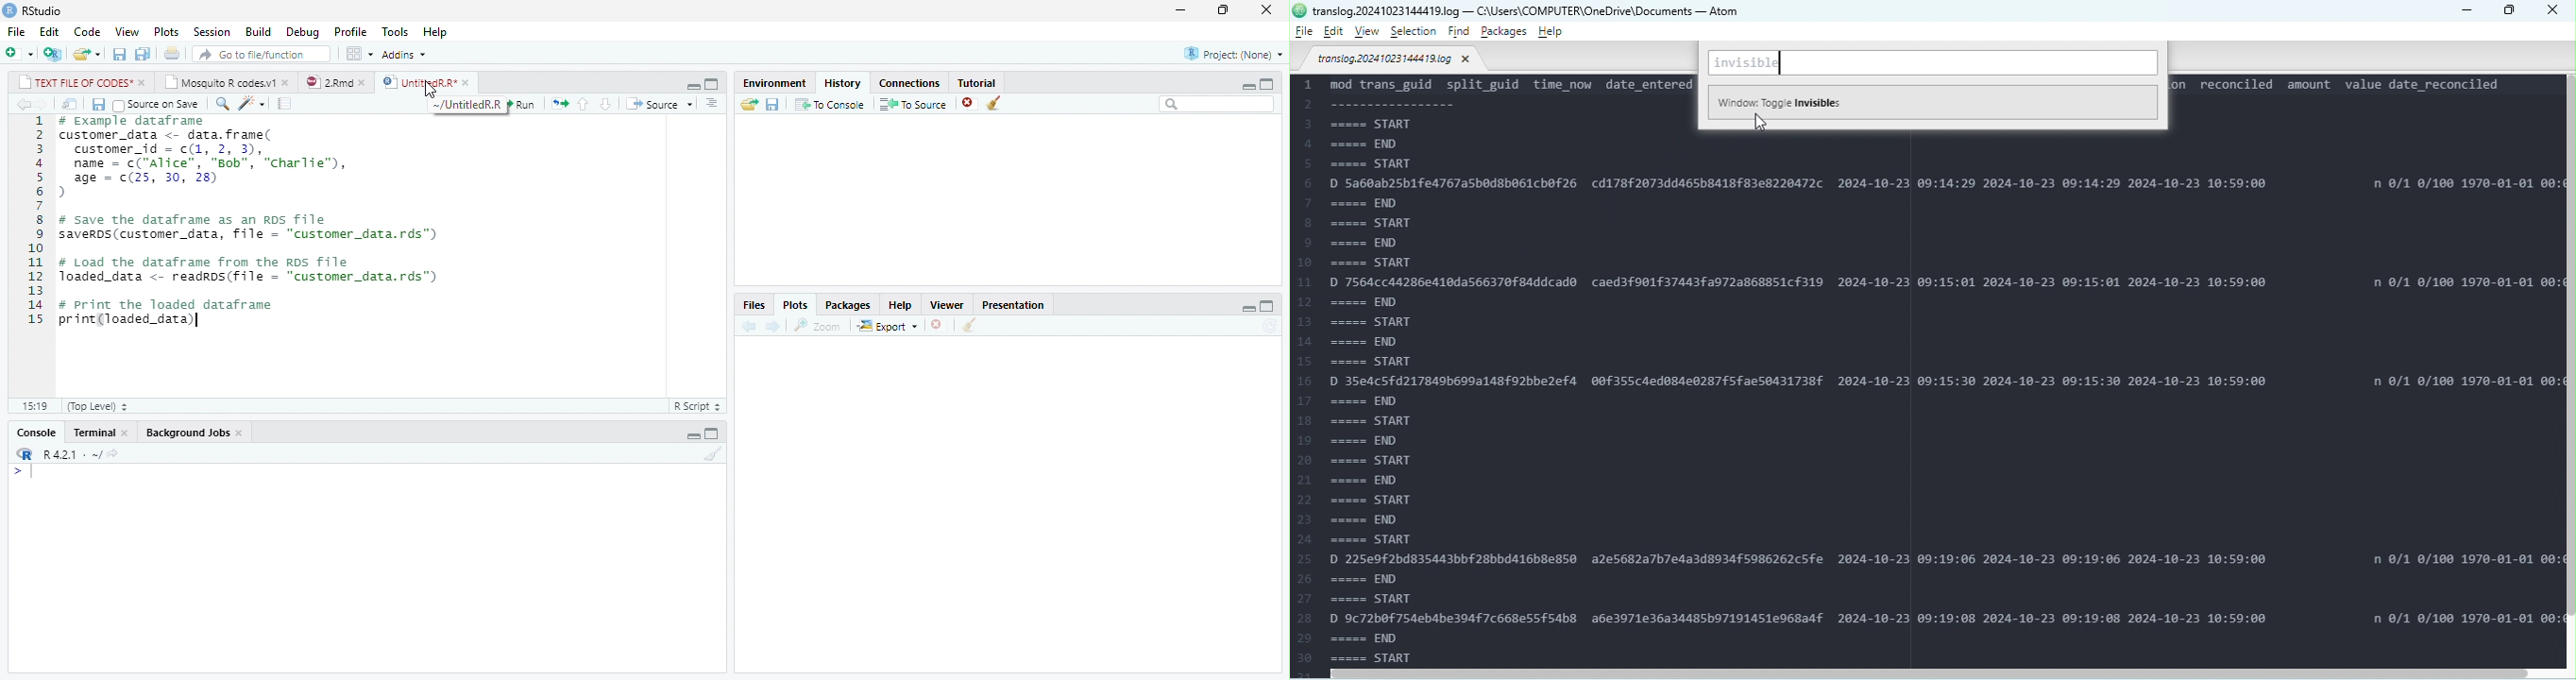 The image size is (2576, 700). Describe the element at coordinates (20, 53) in the screenshot. I see `new file` at that location.